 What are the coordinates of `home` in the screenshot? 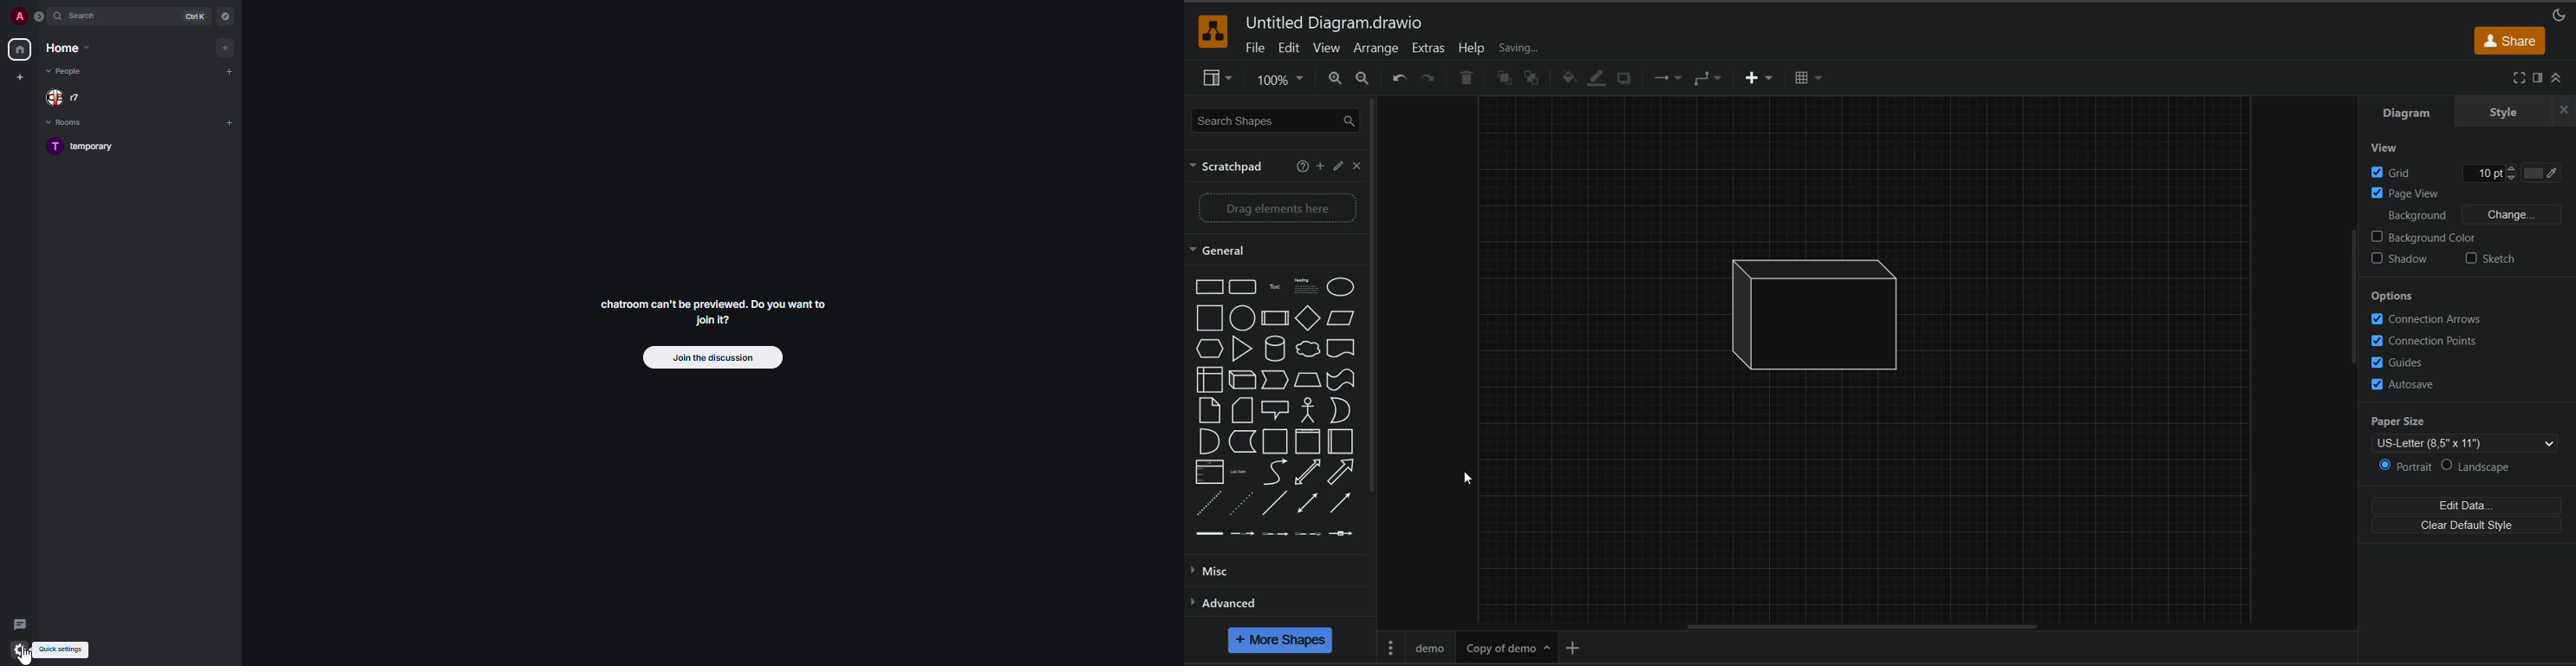 It's located at (19, 49).